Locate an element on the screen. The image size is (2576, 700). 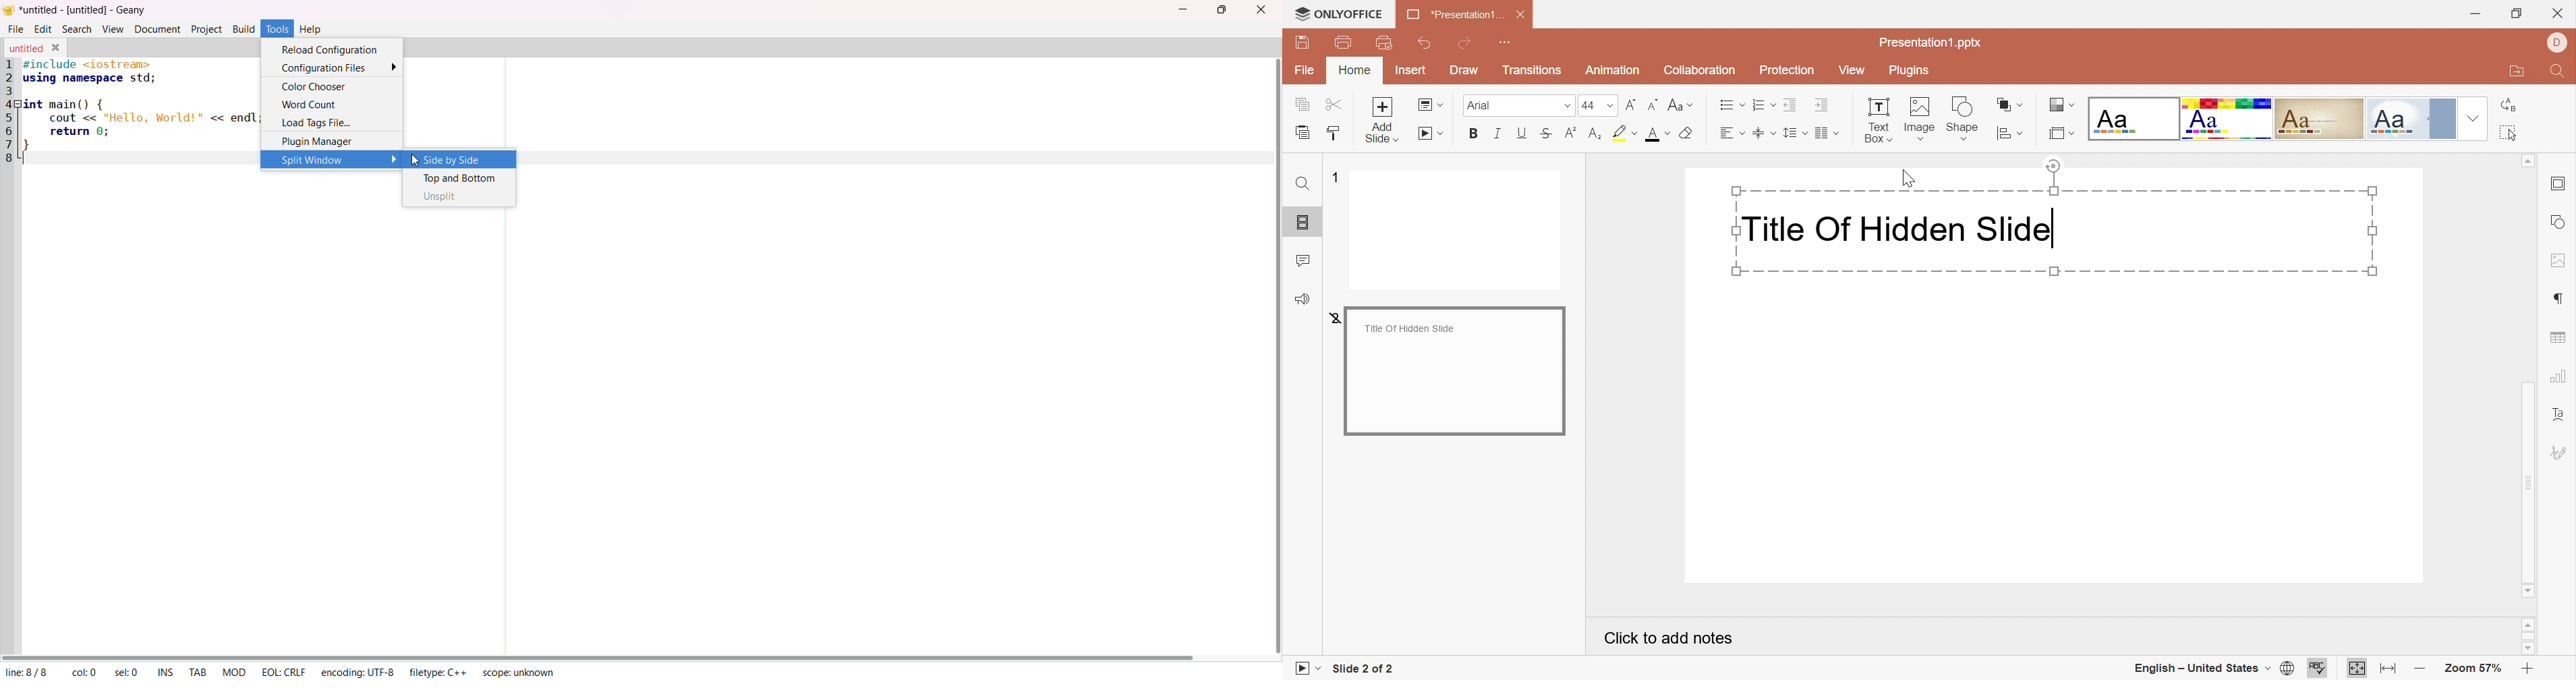
Zoom out is located at coordinates (2420, 671).